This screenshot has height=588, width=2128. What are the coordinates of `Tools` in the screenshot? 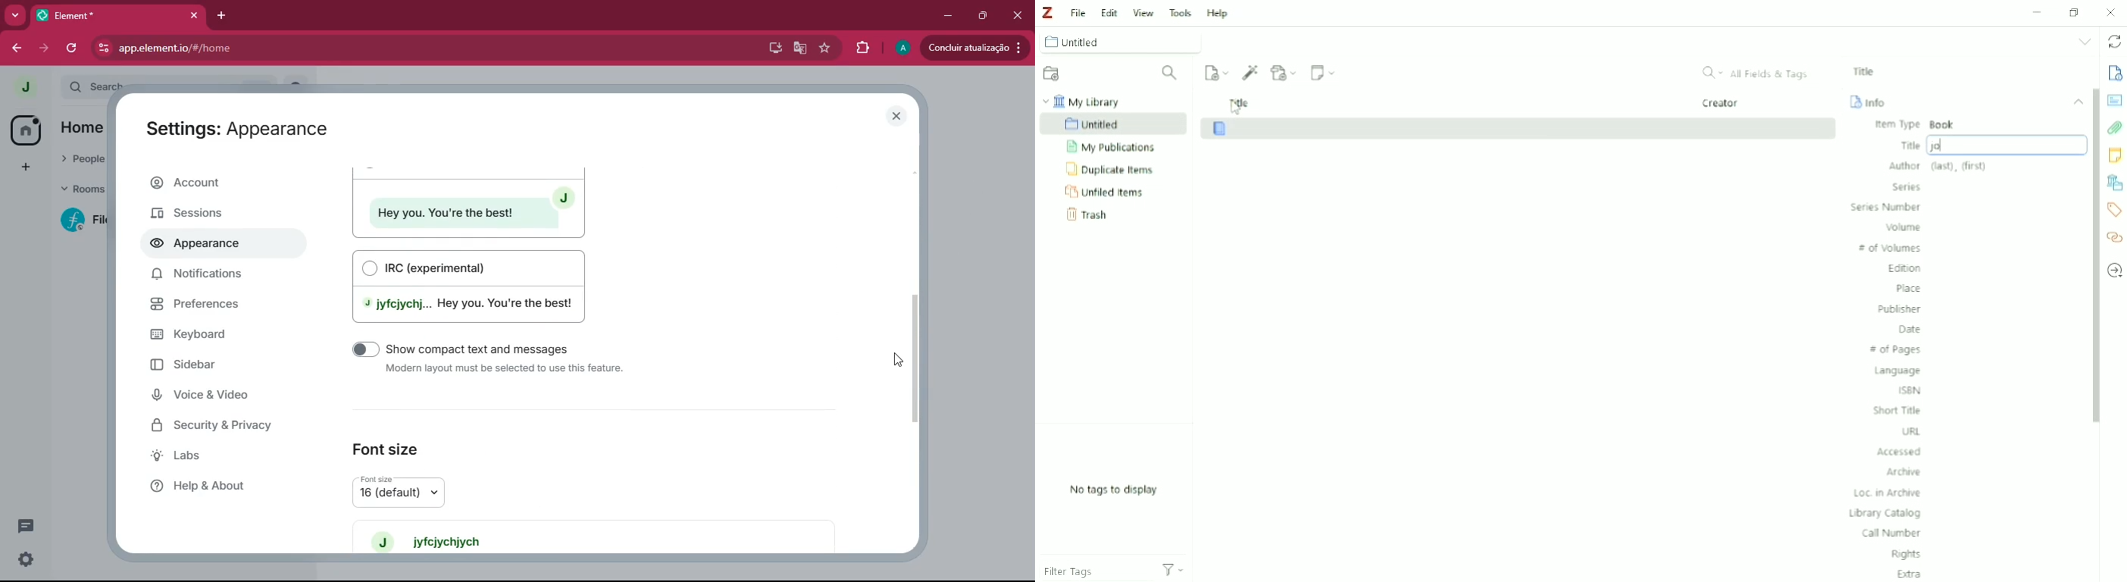 It's located at (1179, 11).